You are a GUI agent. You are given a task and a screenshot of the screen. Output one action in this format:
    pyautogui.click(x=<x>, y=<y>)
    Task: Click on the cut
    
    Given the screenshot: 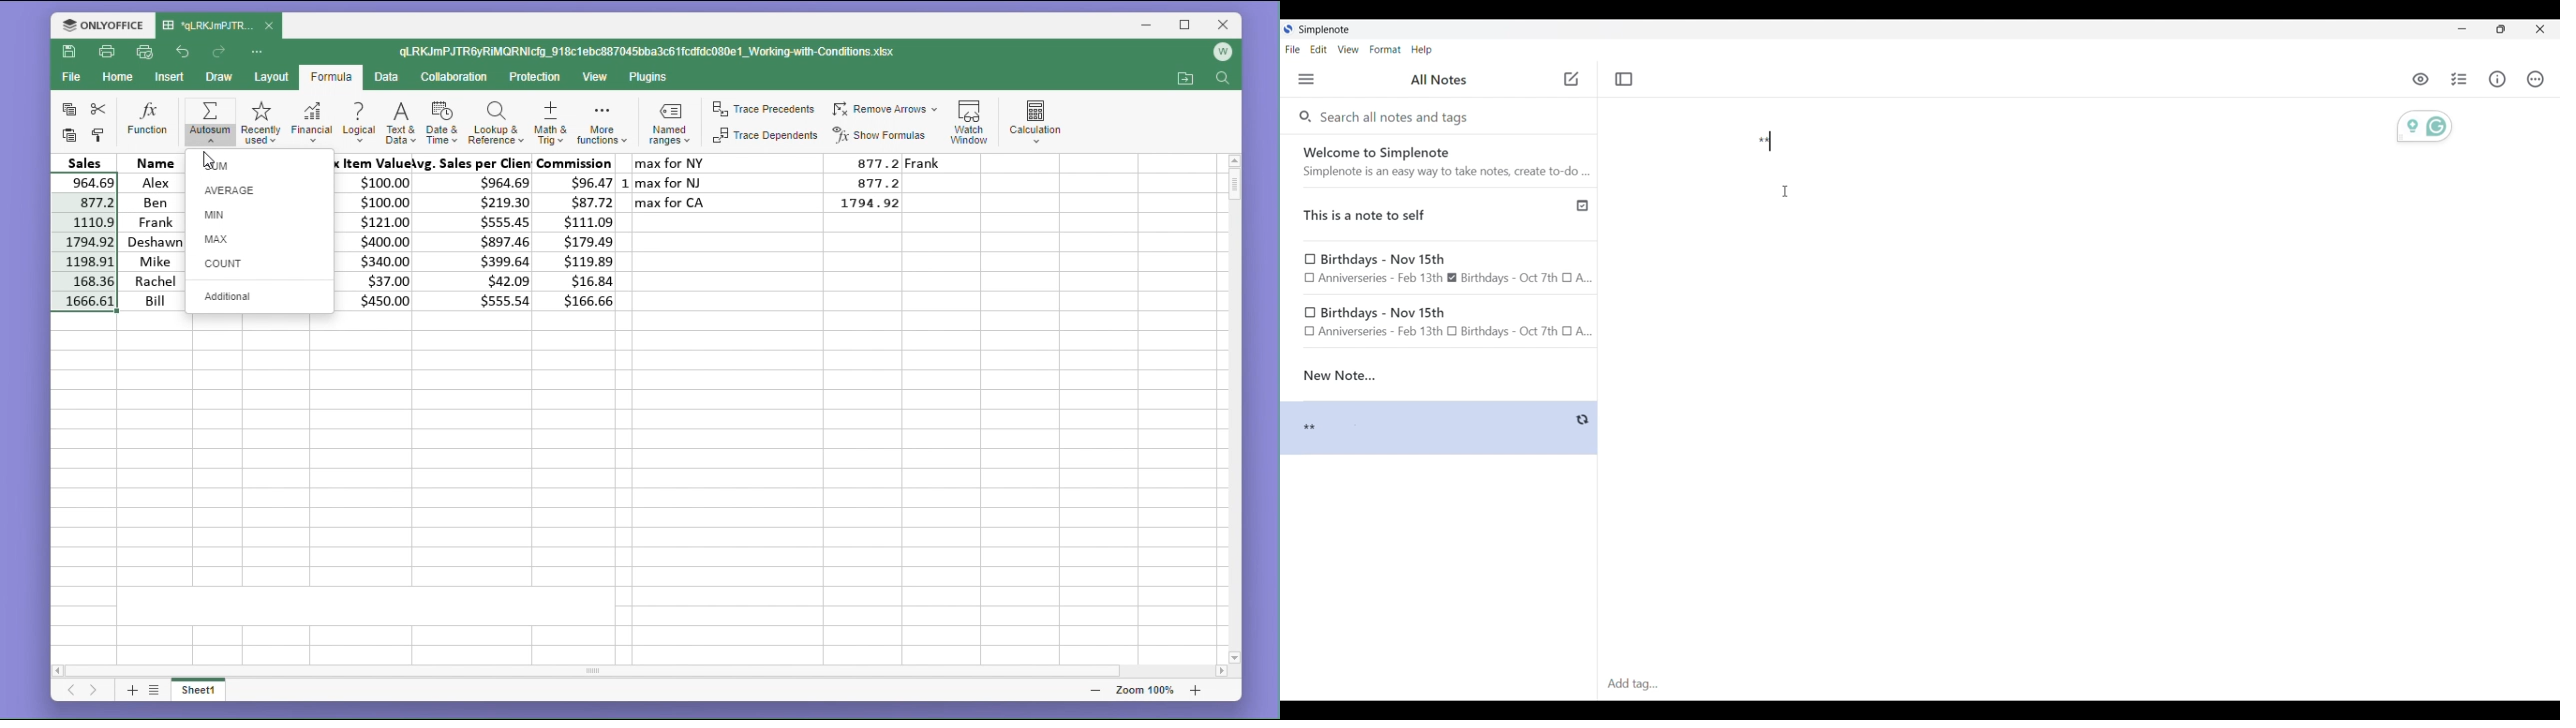 What is the action you would take?
    pyautogui.click(x=102, y=109)
    